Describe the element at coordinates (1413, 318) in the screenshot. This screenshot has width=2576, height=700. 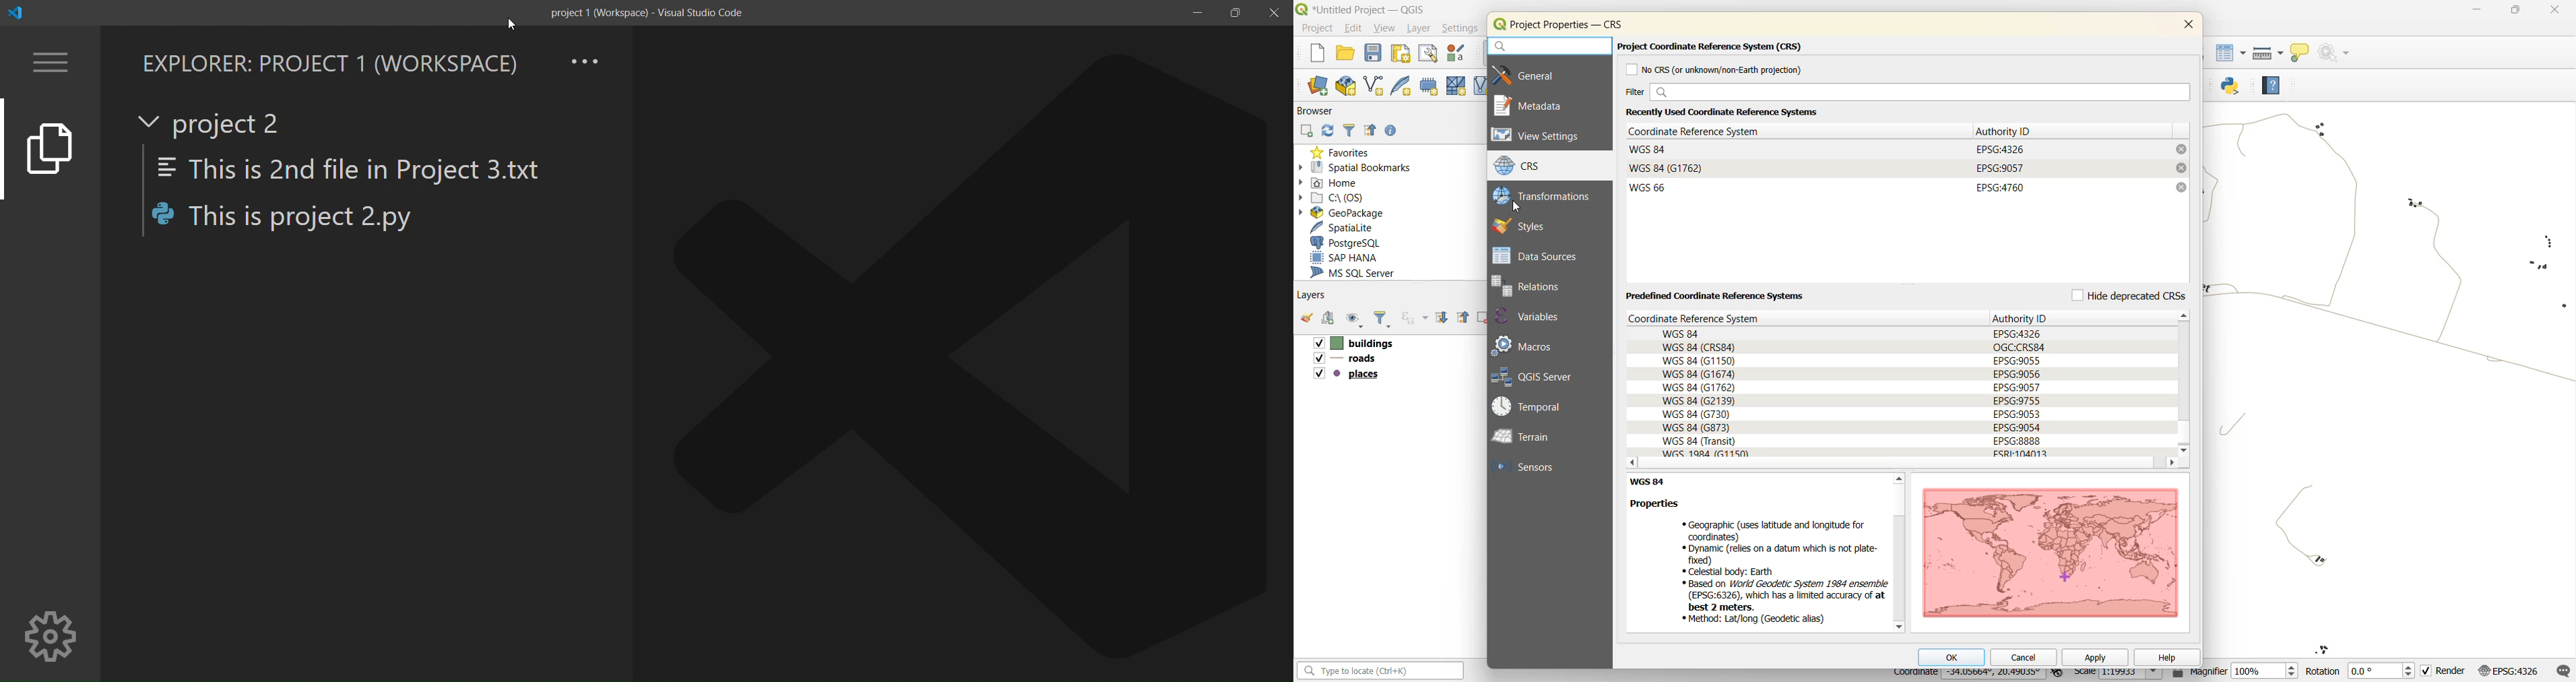
I see `filter by experience` at that location.